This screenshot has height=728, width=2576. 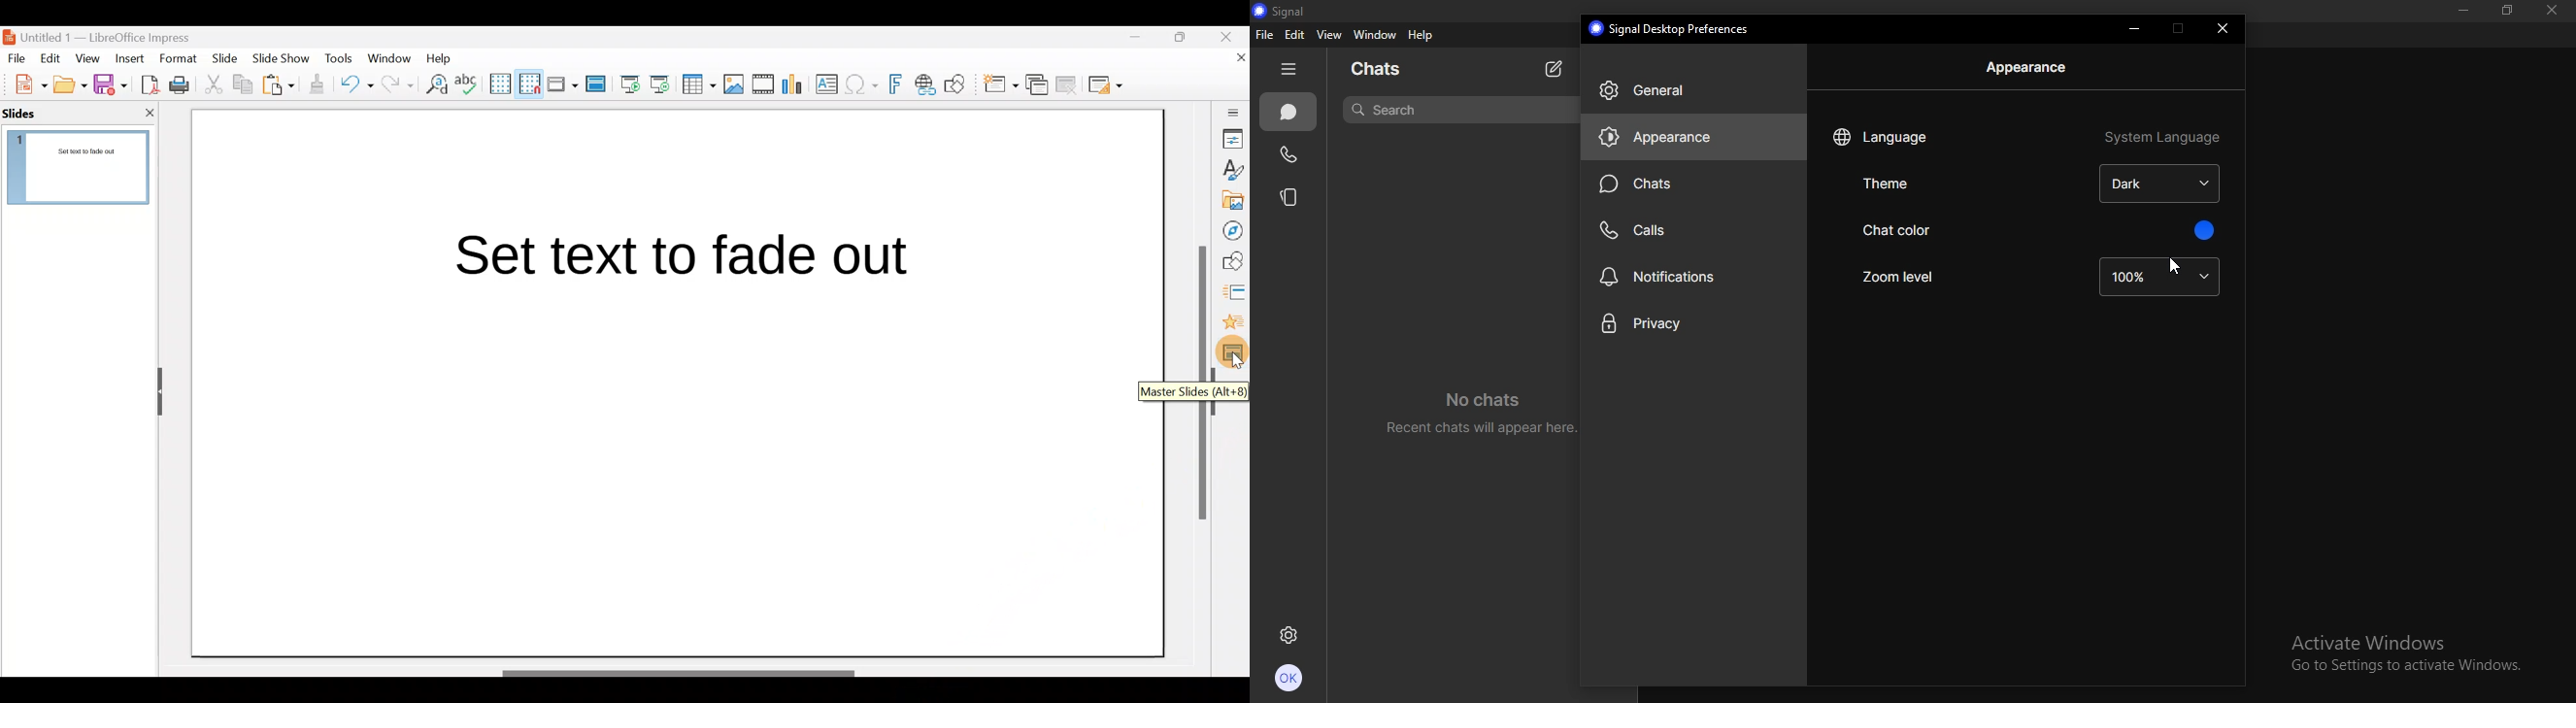 What do you see at coordinates (1265, 36) in the screenshot?
I see `file` at bounding box center [1265, 36].